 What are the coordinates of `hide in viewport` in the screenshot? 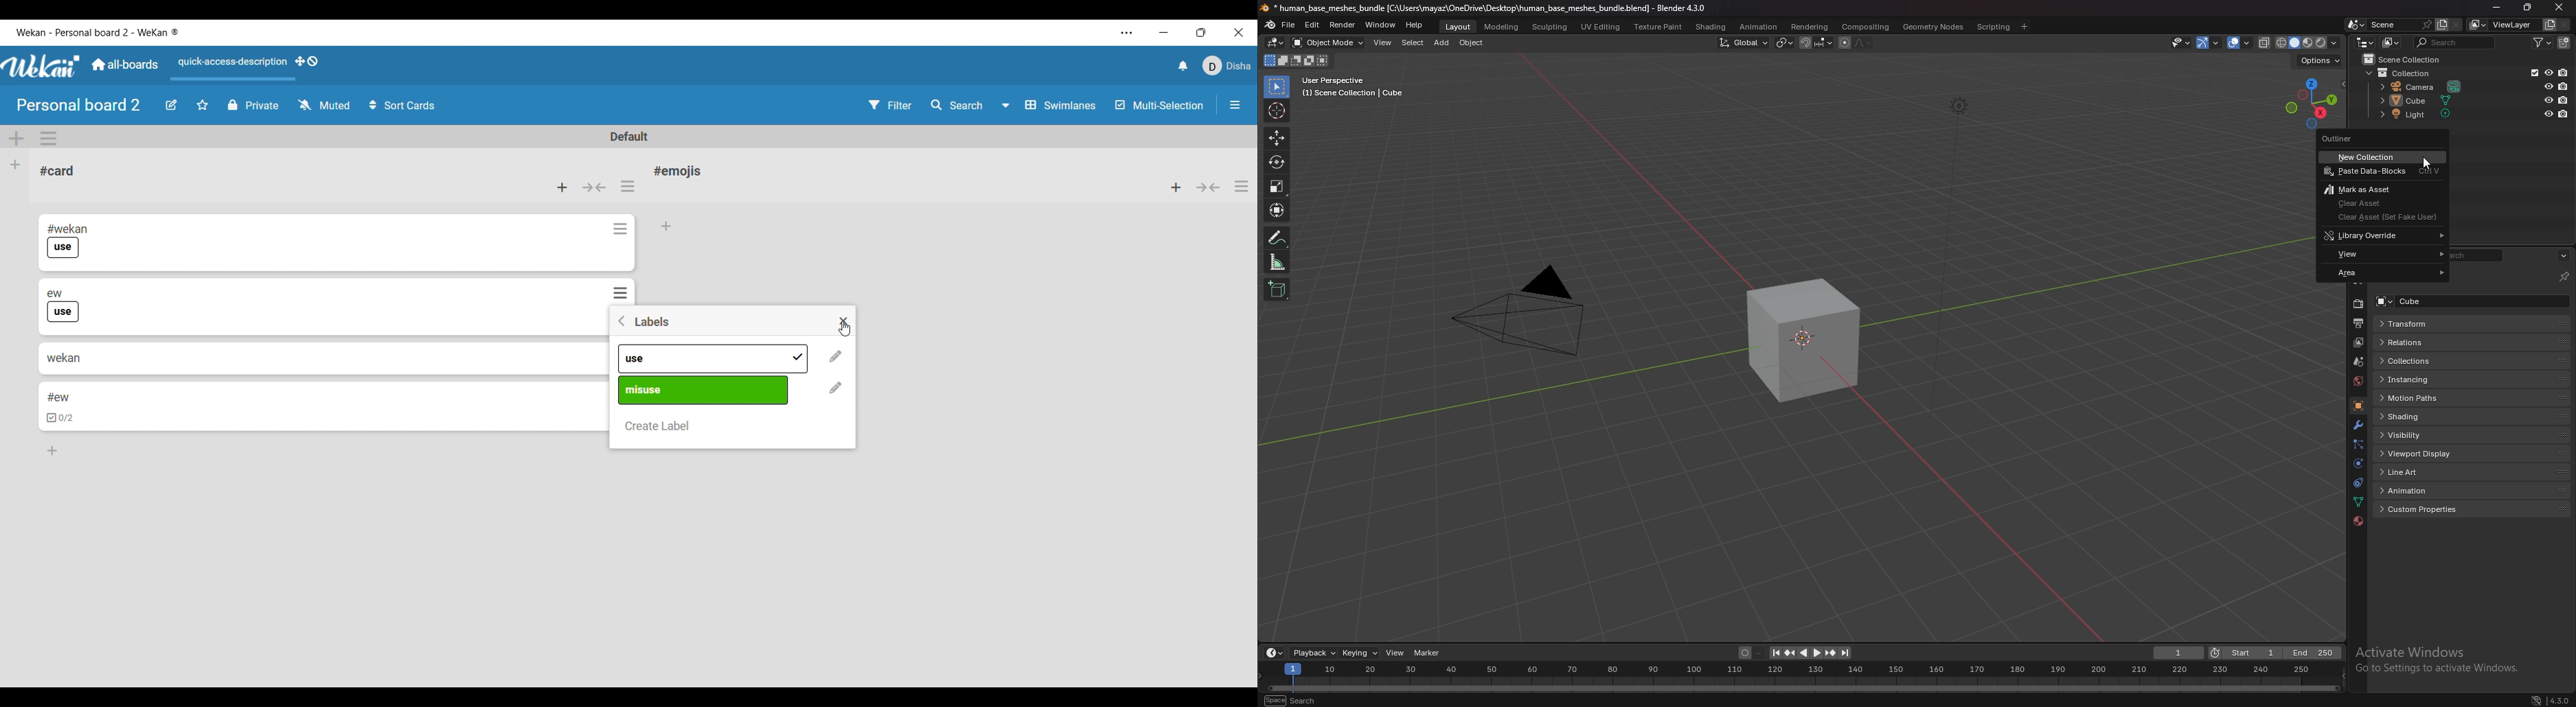 It's located at (2548, 72).